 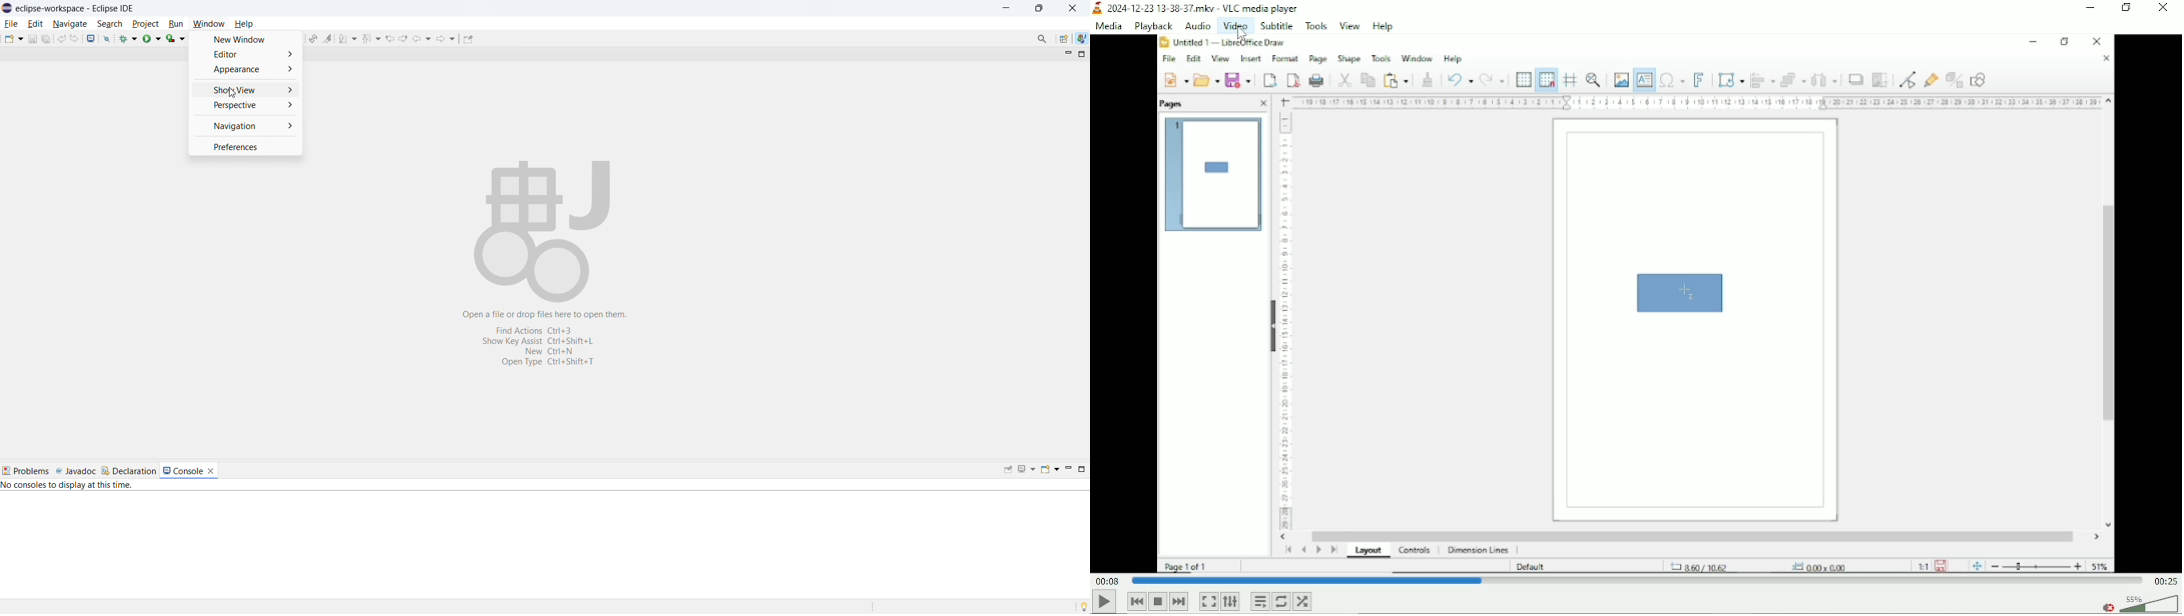 What do you see at coordinates (446, 38) in the screenshot?
I see `forward` at bounding box center [446, 38].